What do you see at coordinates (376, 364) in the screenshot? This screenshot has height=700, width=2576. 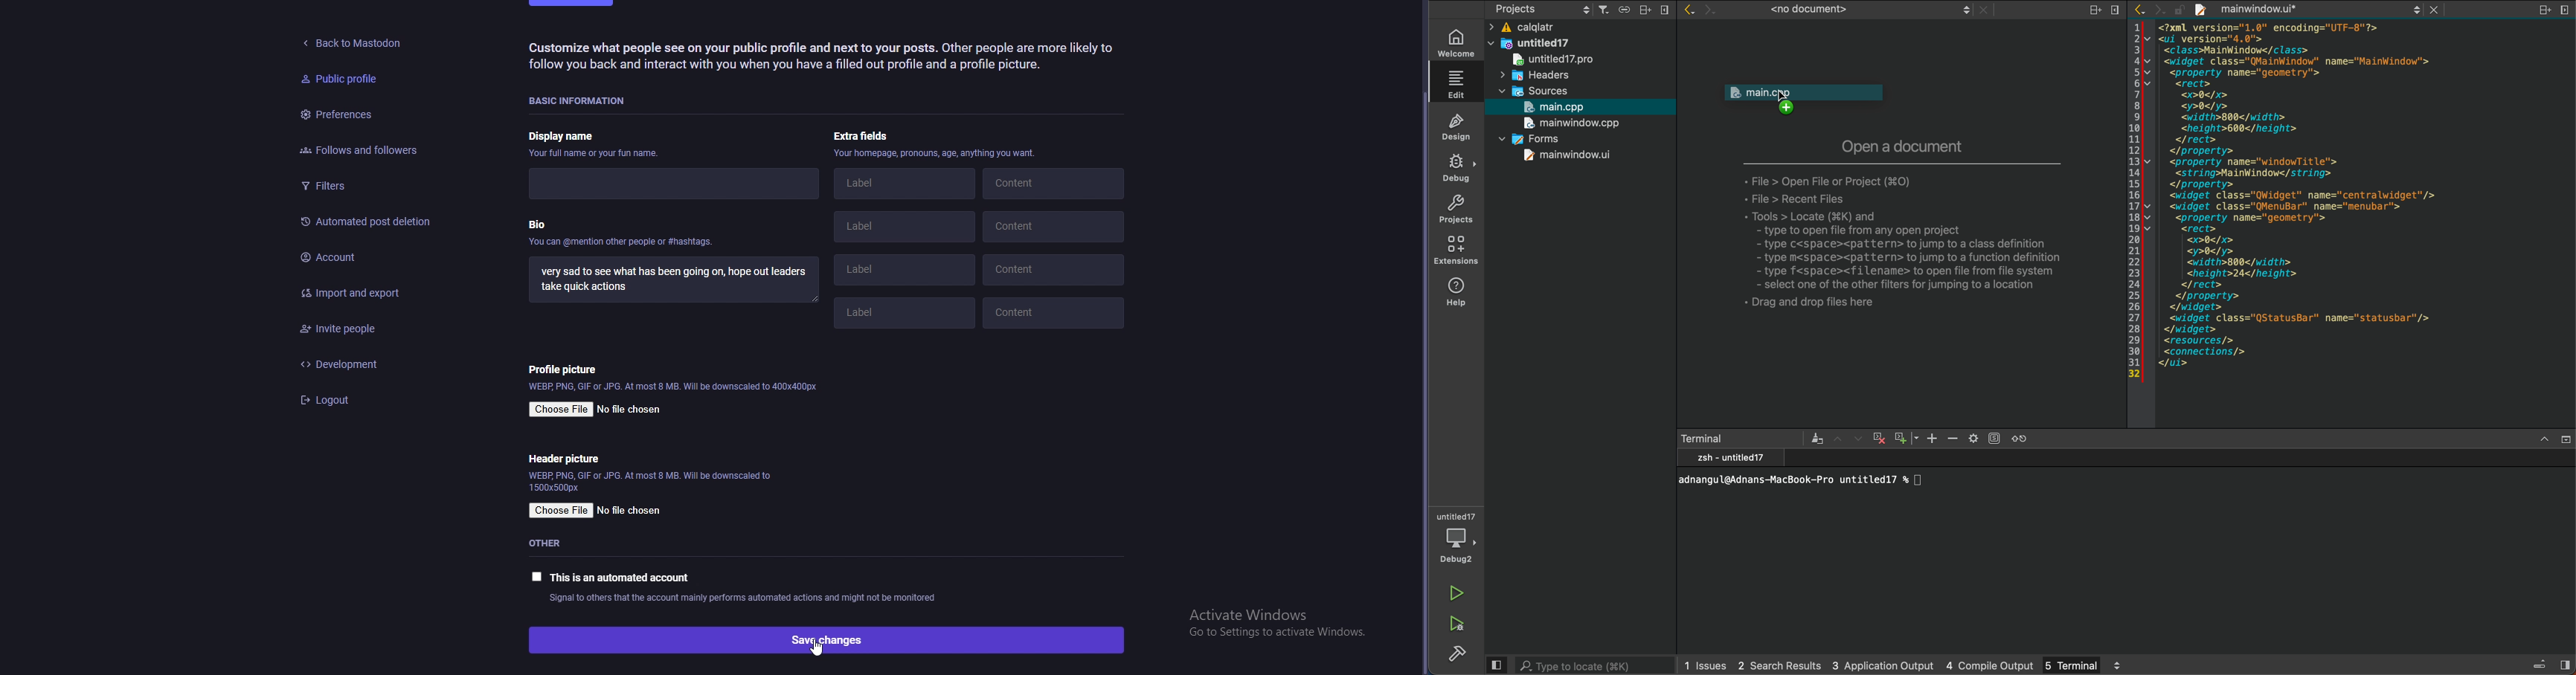 I see `development` at bounding box center [376, 364].